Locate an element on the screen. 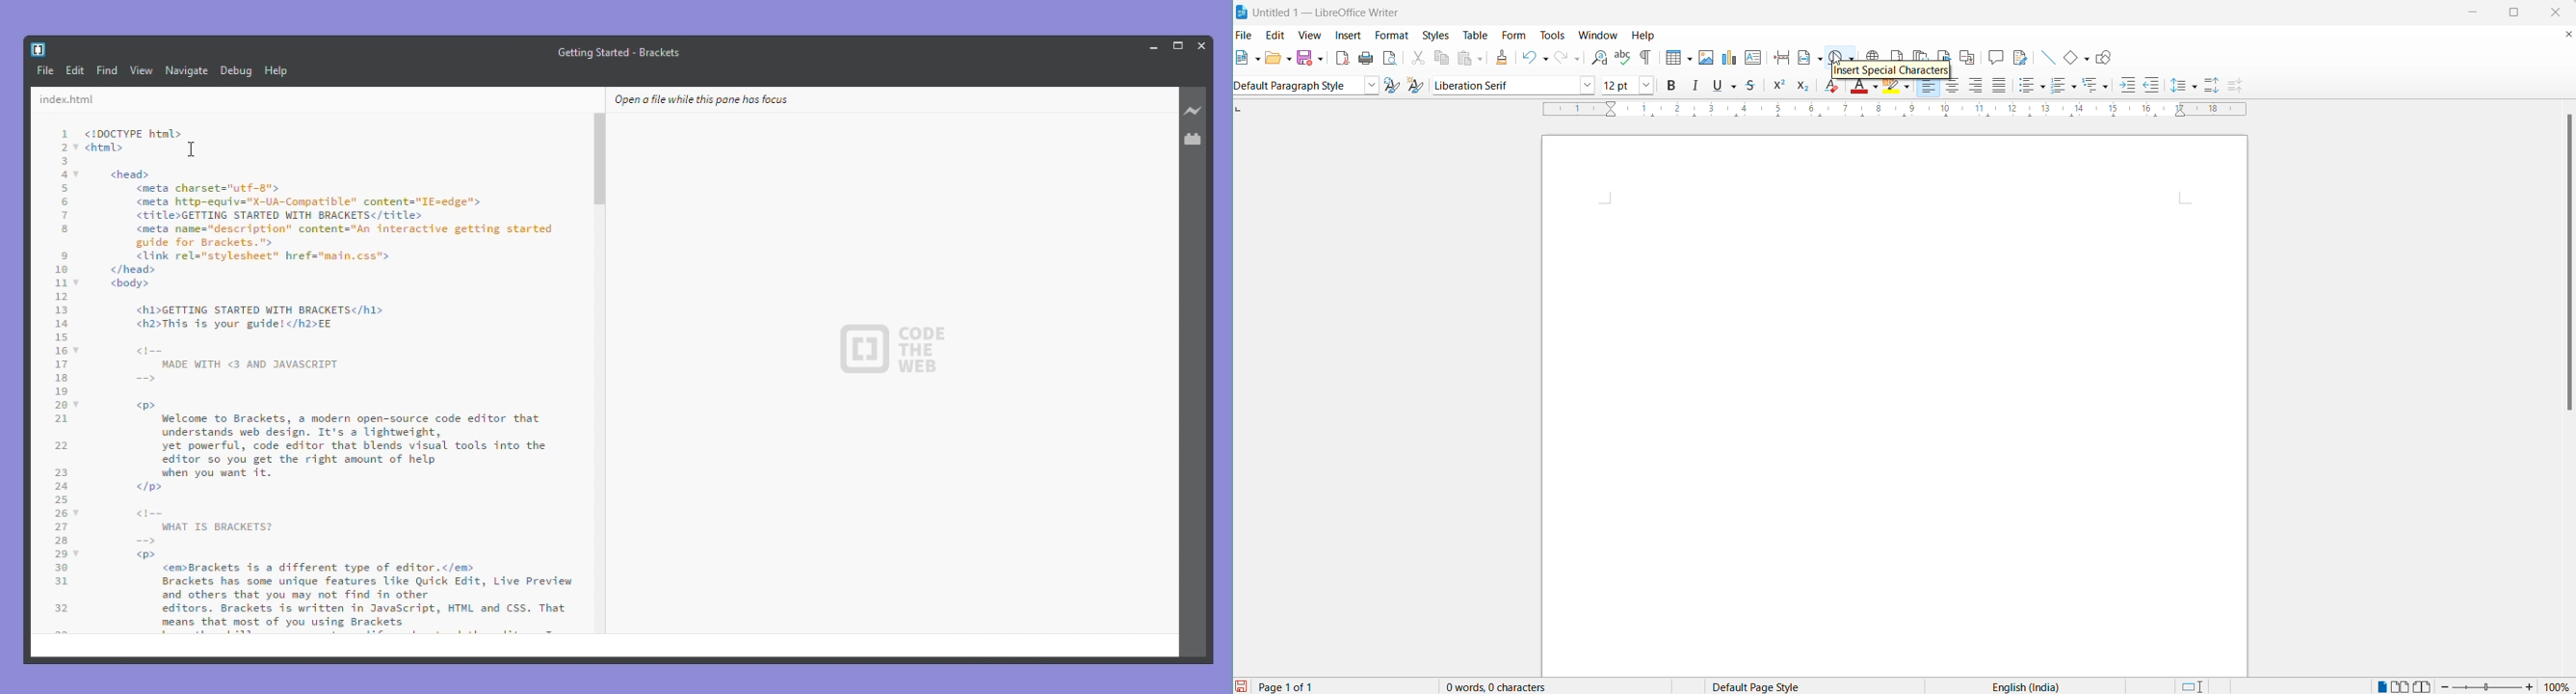 The image size is (2576, 700). open a file while this pane has focus is located at coordinates (701, 98).